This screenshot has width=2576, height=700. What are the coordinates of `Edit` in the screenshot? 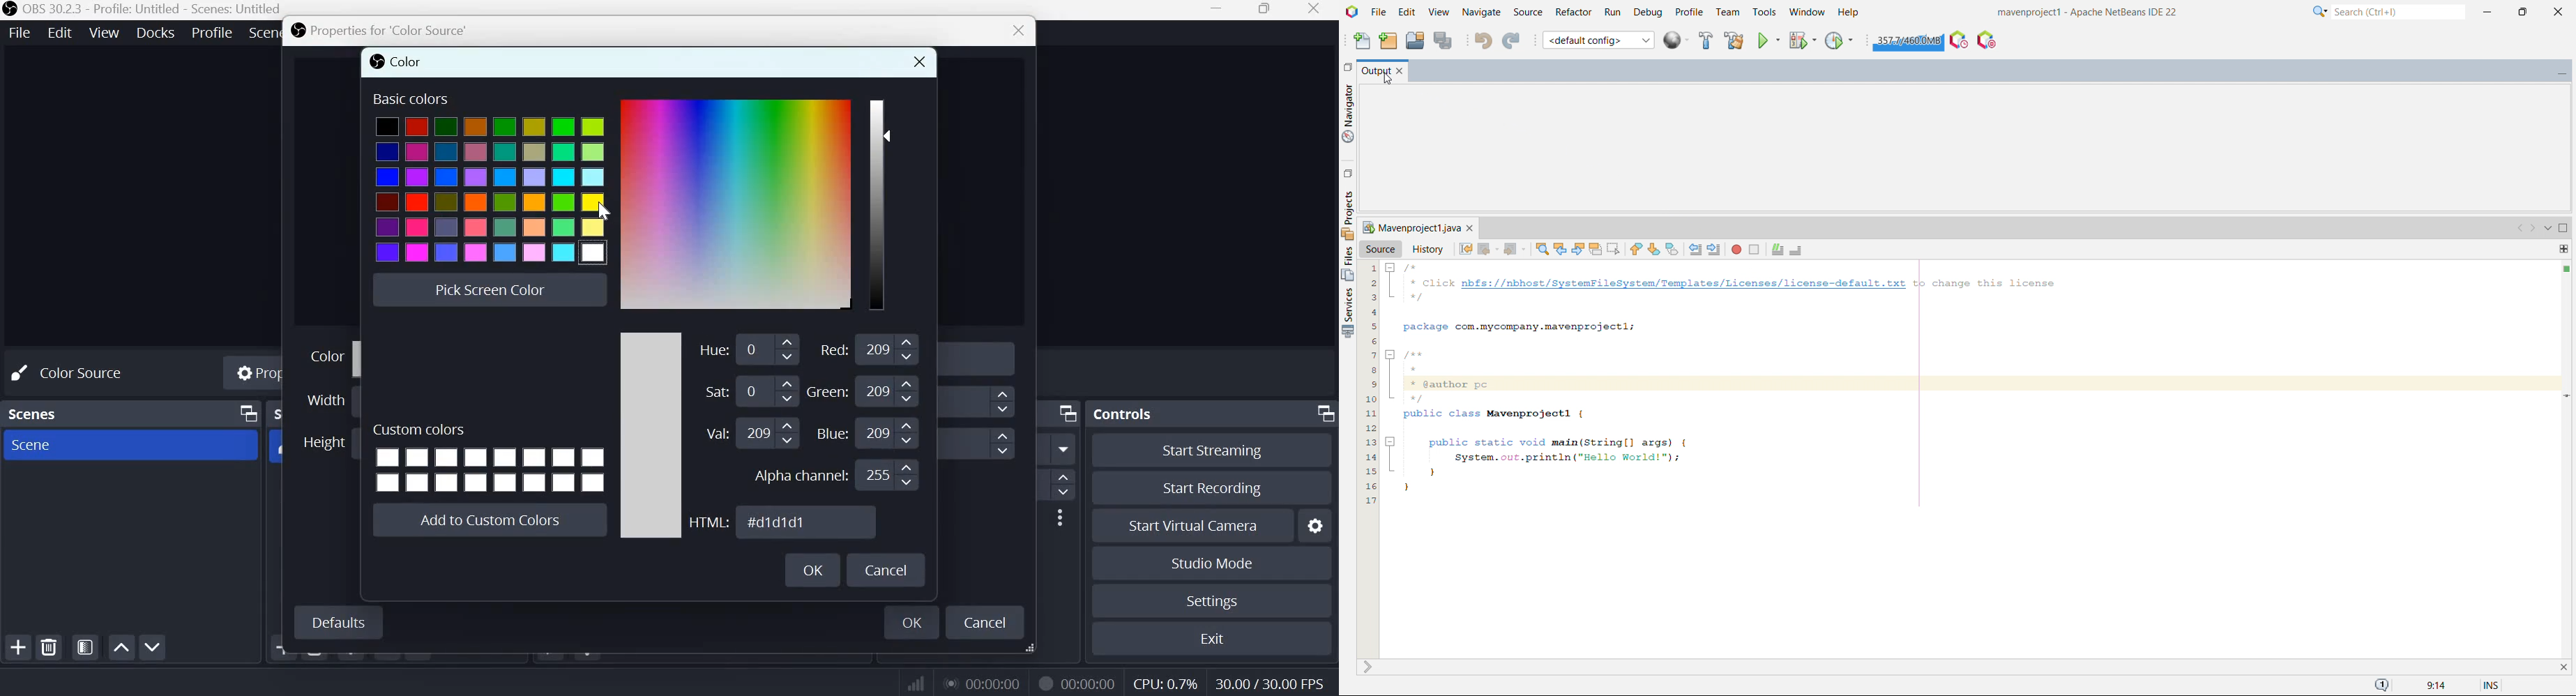 It's located at (61, 31).